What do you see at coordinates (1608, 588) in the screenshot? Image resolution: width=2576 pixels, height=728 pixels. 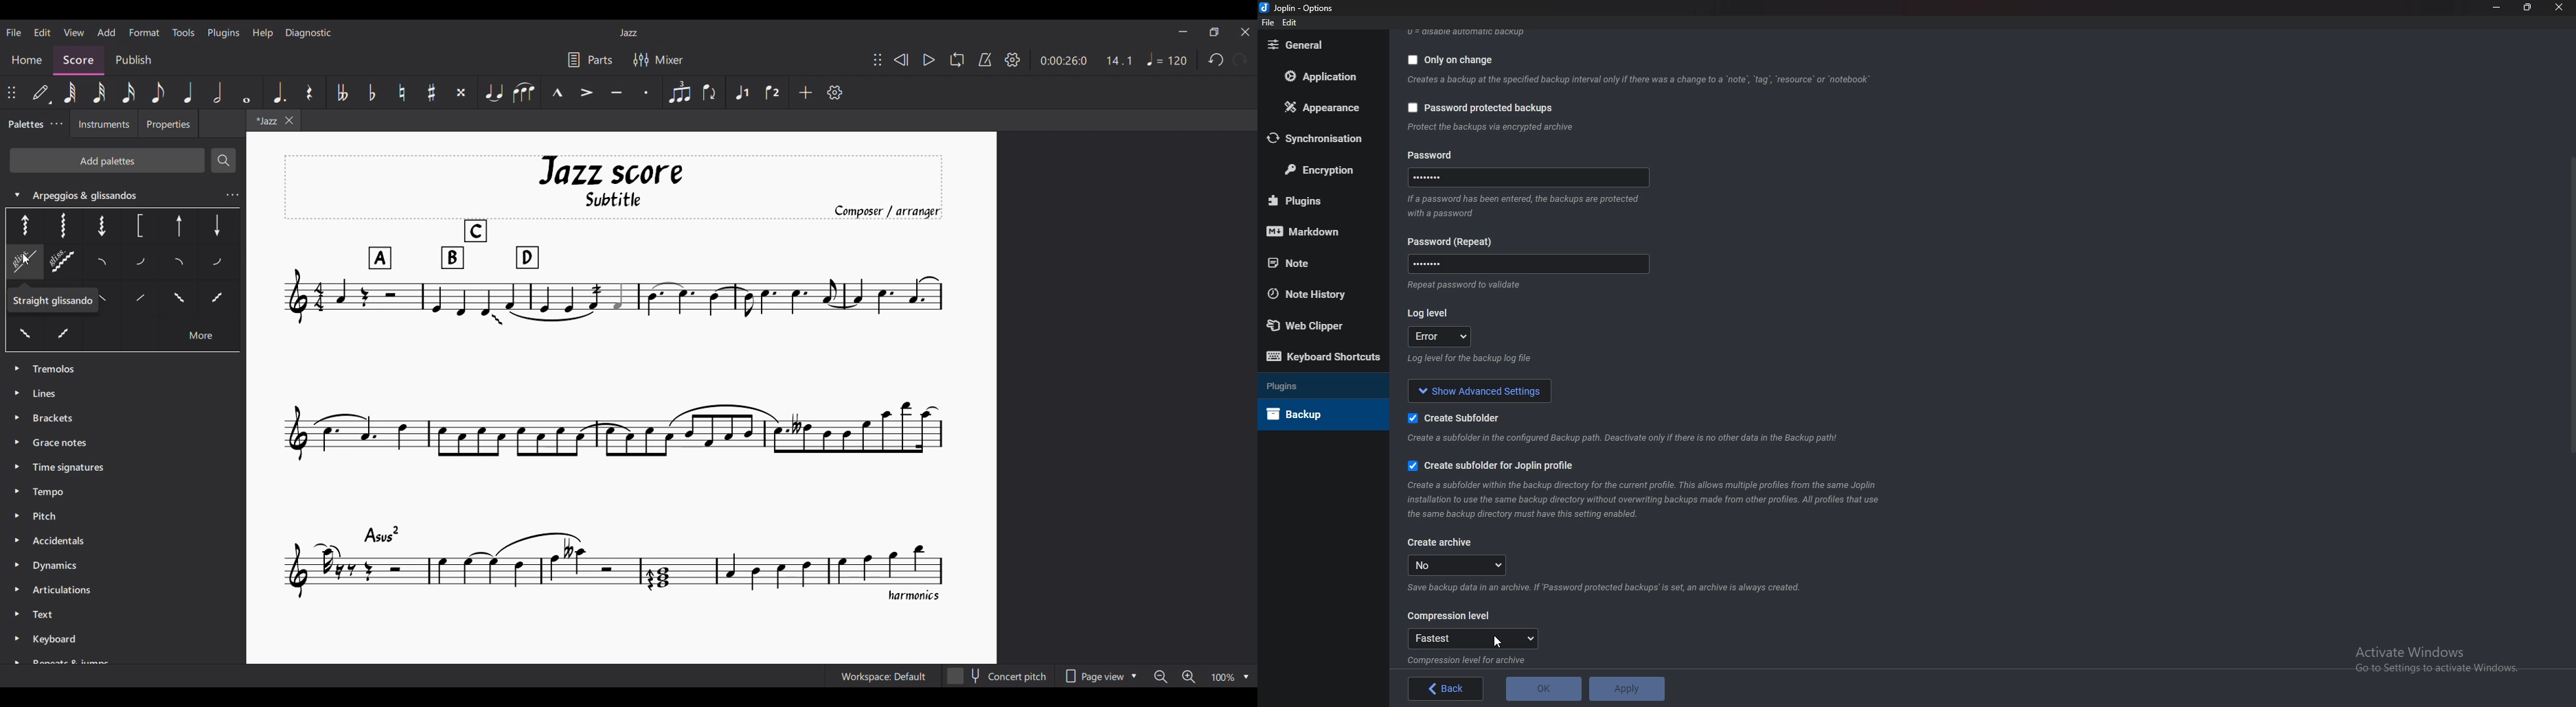 I see `Info on archive` at bounding box center [1608, 588].